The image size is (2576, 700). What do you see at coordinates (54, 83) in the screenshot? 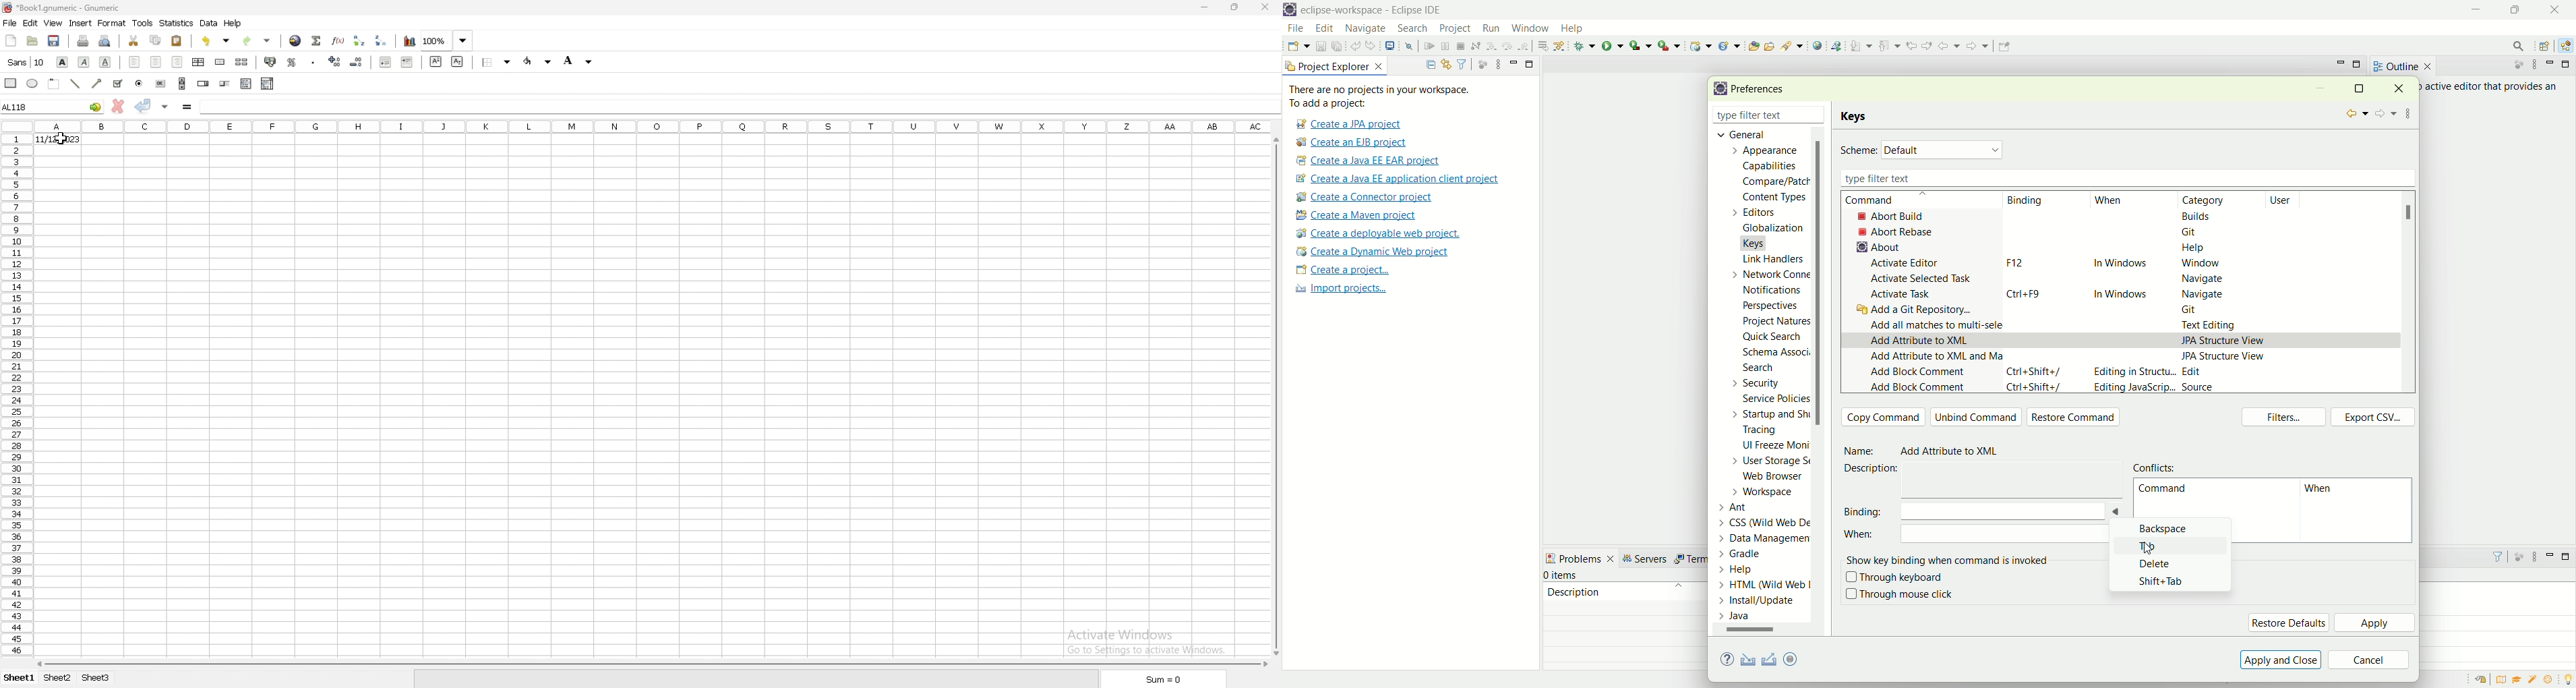
I see `frame` at bounding box center [54, 83].